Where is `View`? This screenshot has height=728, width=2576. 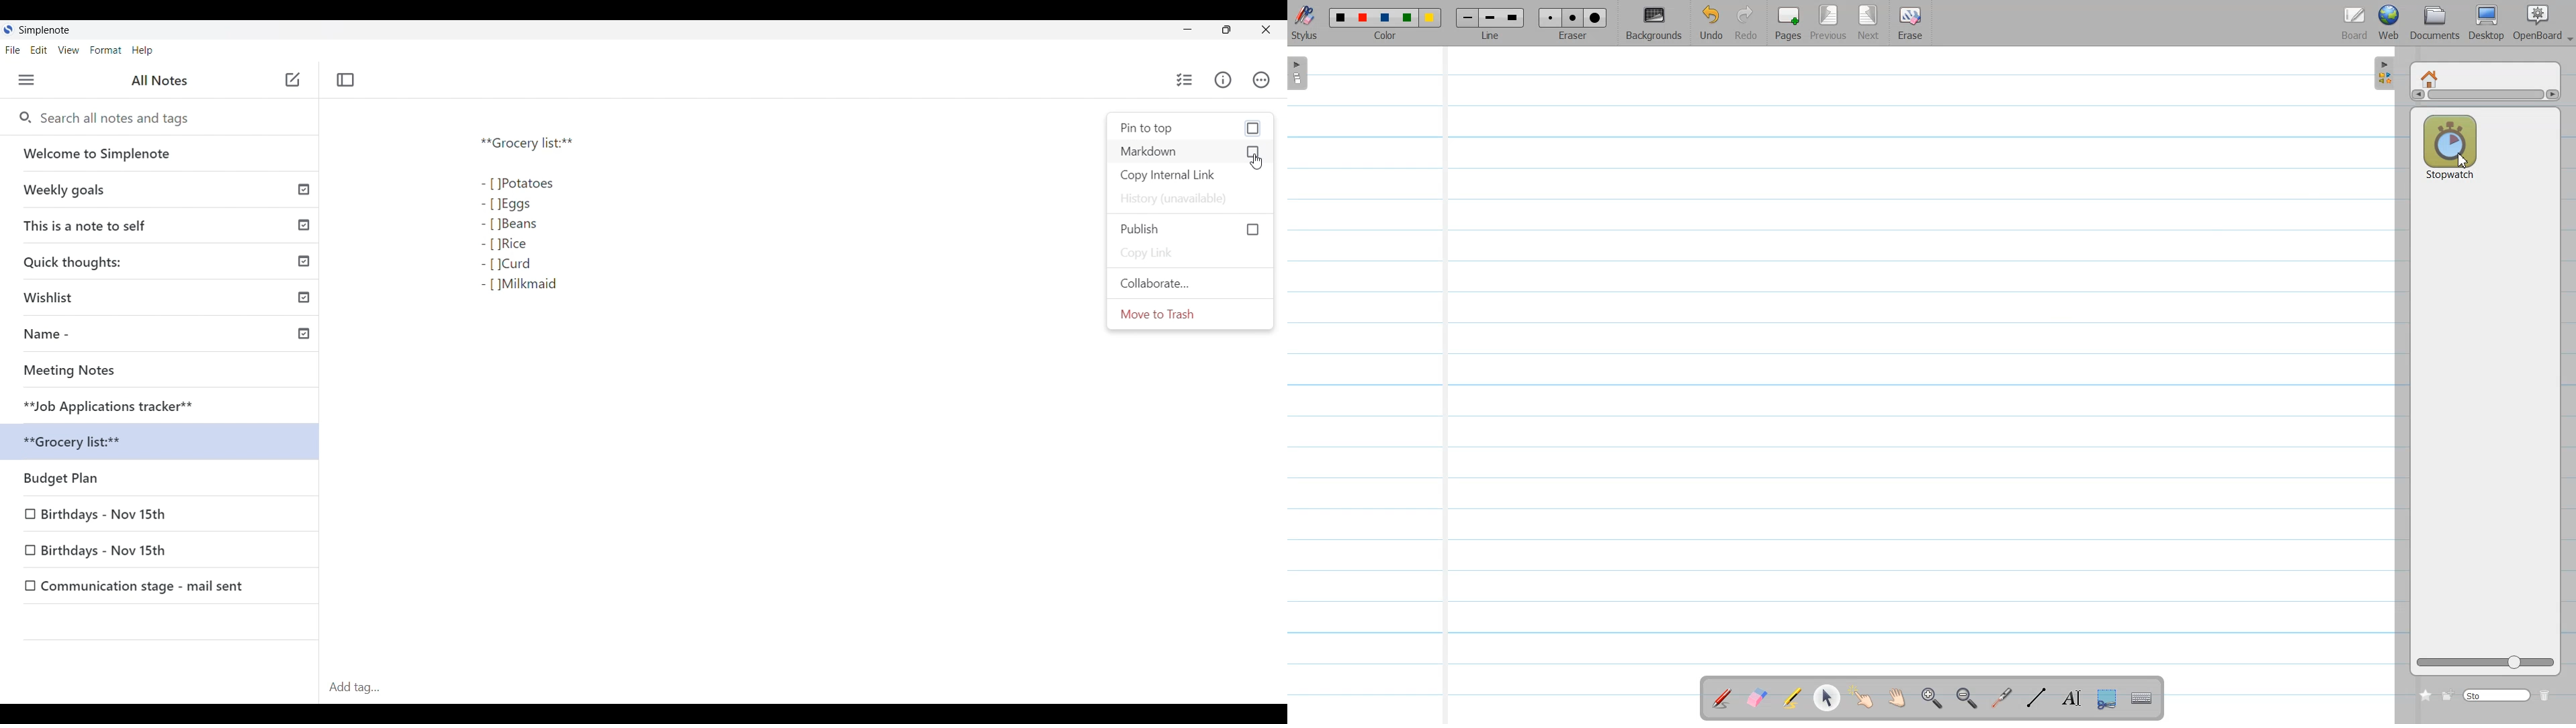 View is located at coordinates (69, 50).